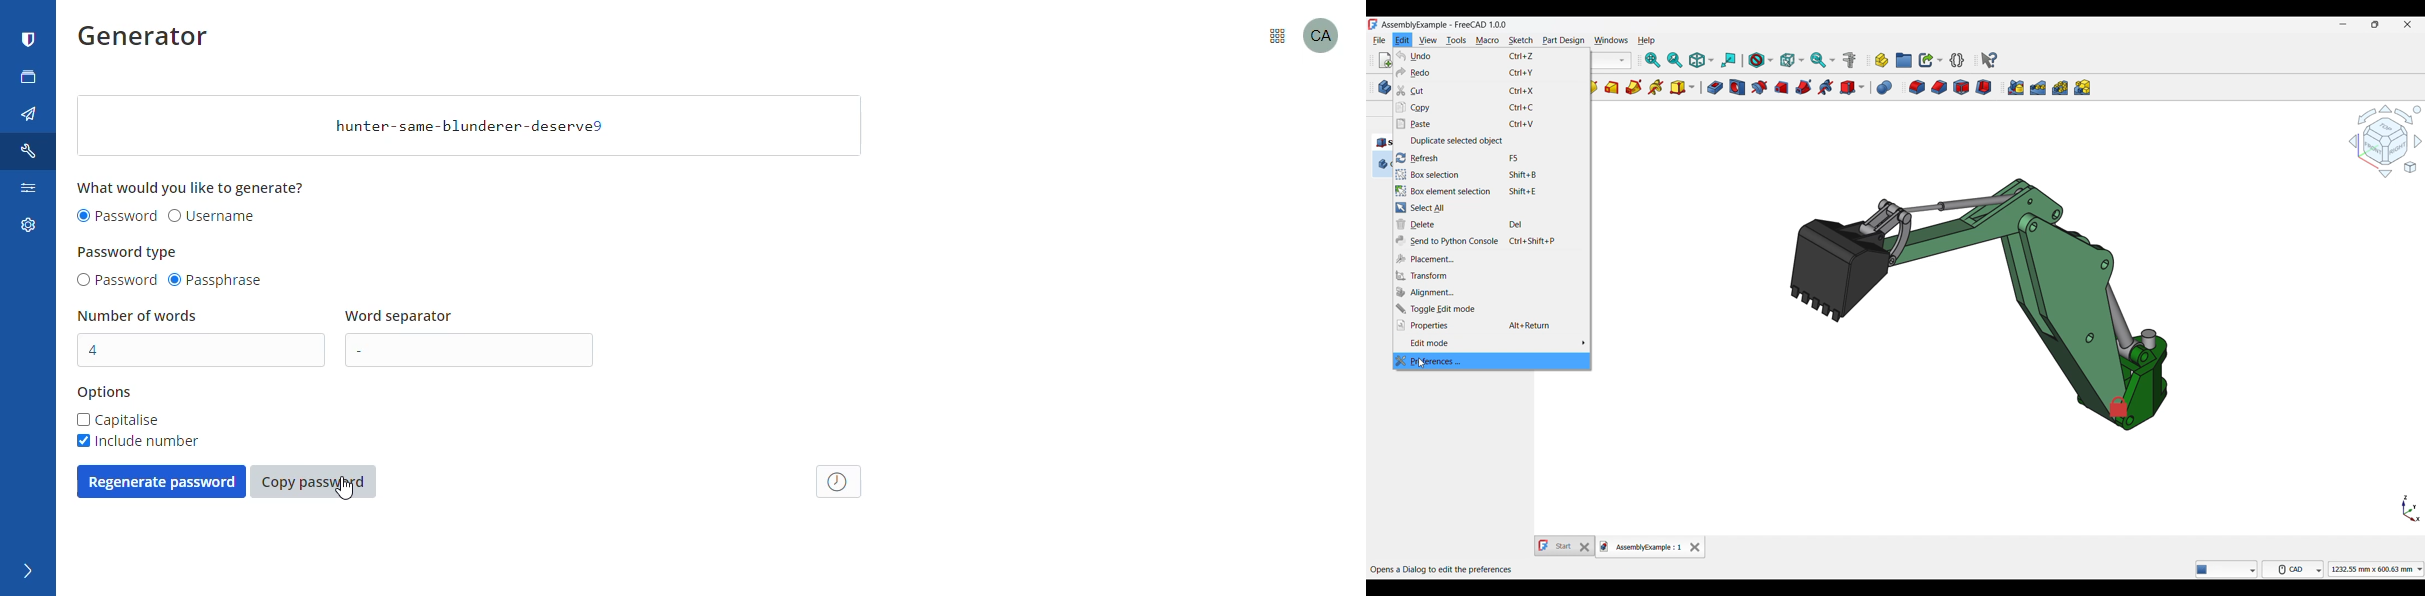 The image size is (2436, 616). I want to click on Measure, so click(1849, 61).